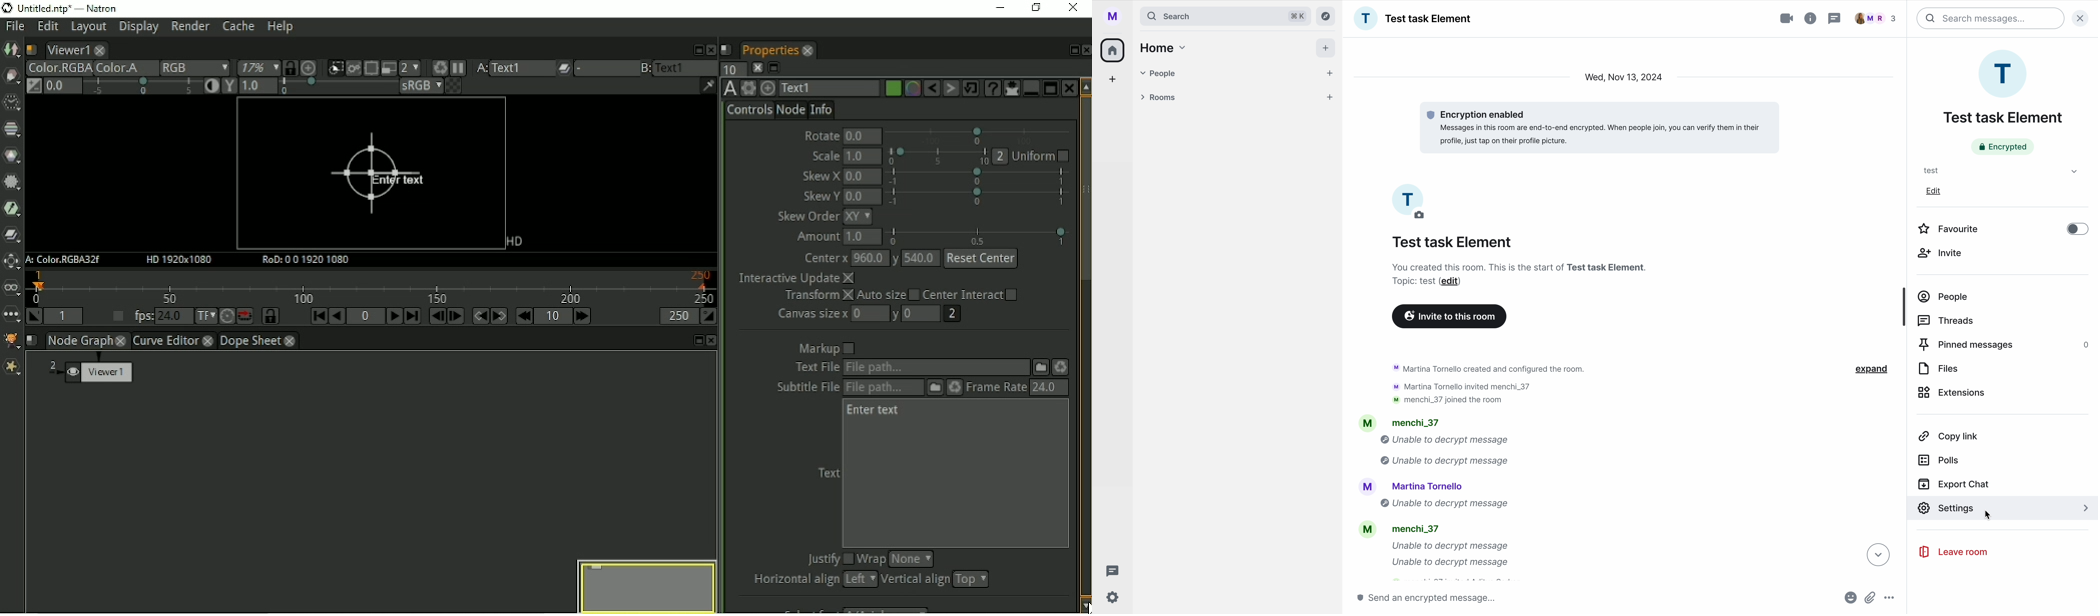 Image resolution: width=2100 pixels, height=616 pixels. I want to click on people, so click(1944, 297).